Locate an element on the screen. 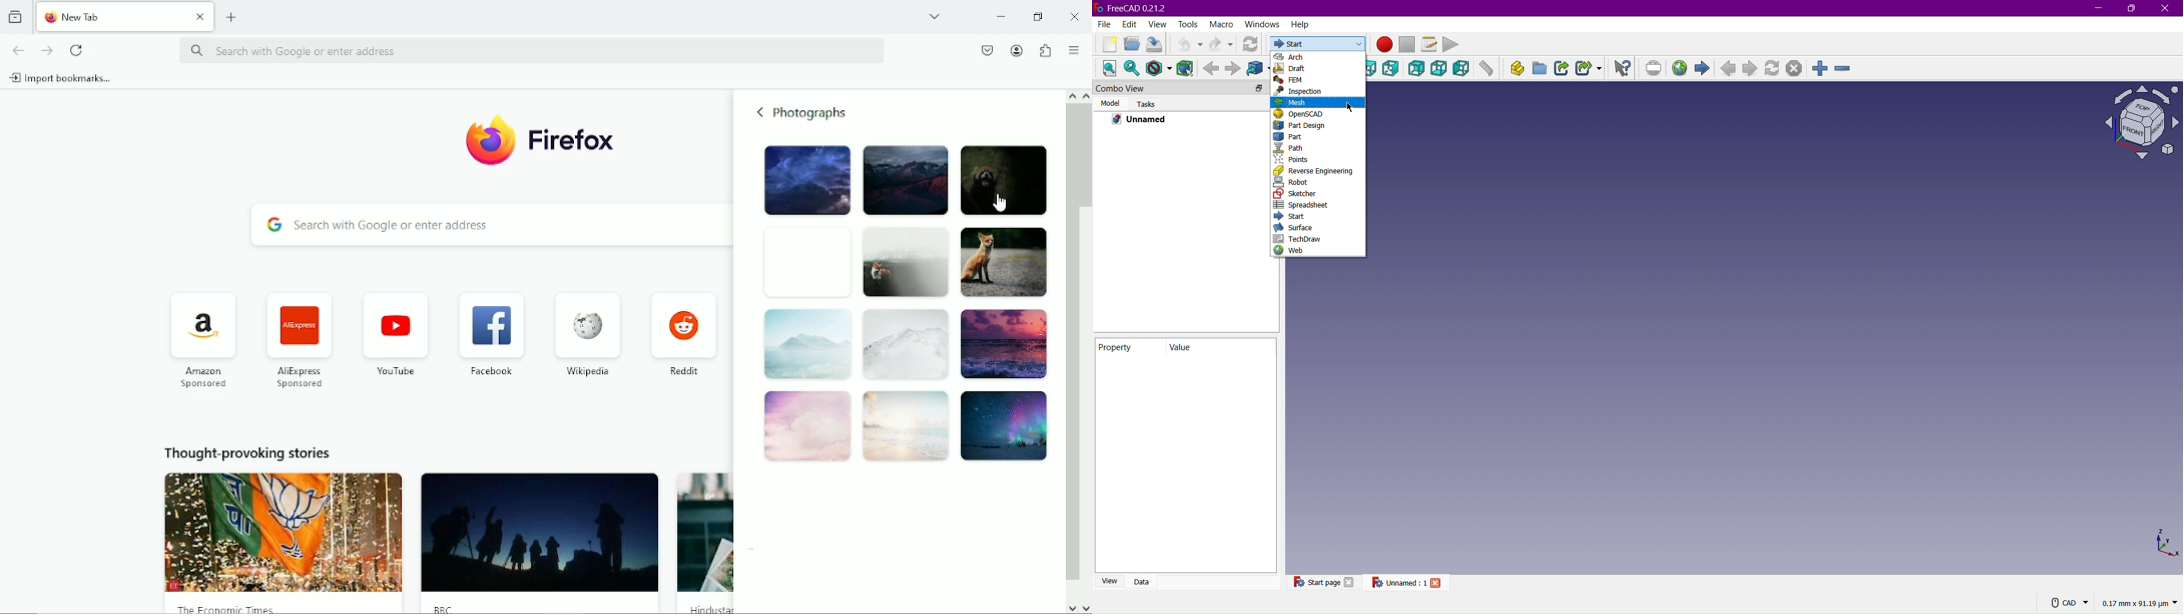 Image resolution: width=2184 pixels, height=616 pixels. Web is located at coordinates (1295, 250).